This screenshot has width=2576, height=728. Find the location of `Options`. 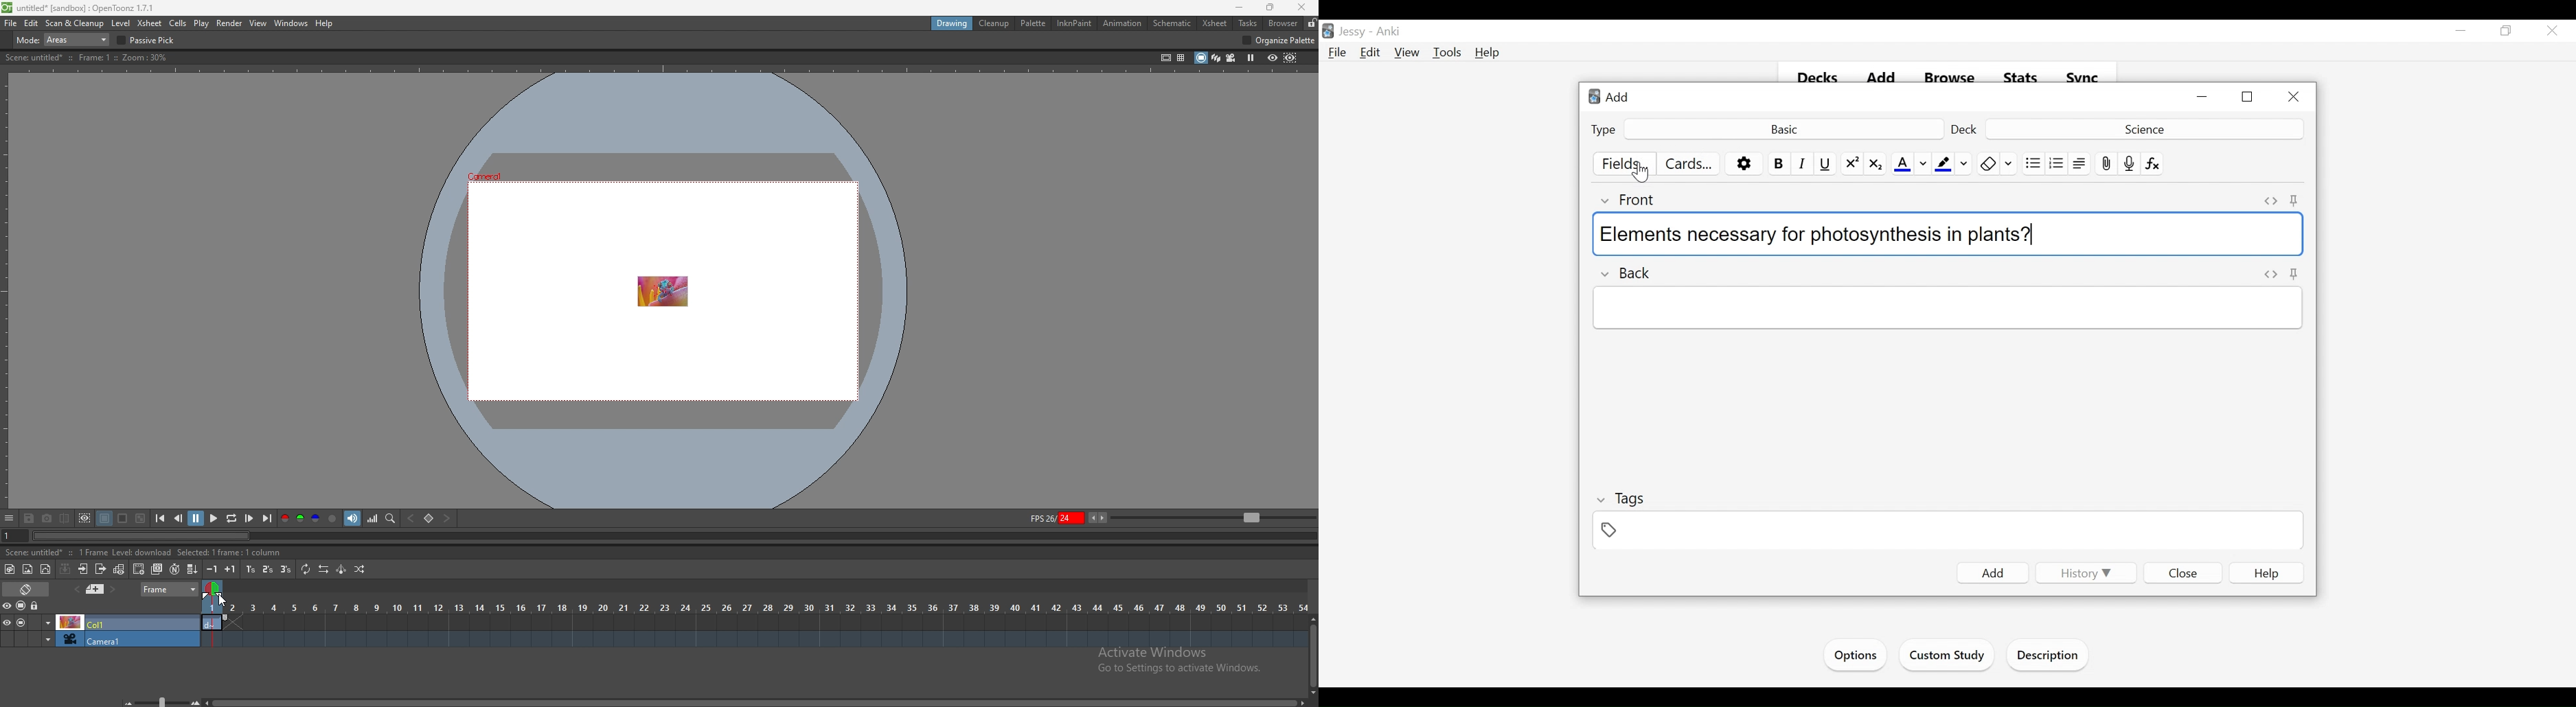

Options is located at coordinates (1854, 655).